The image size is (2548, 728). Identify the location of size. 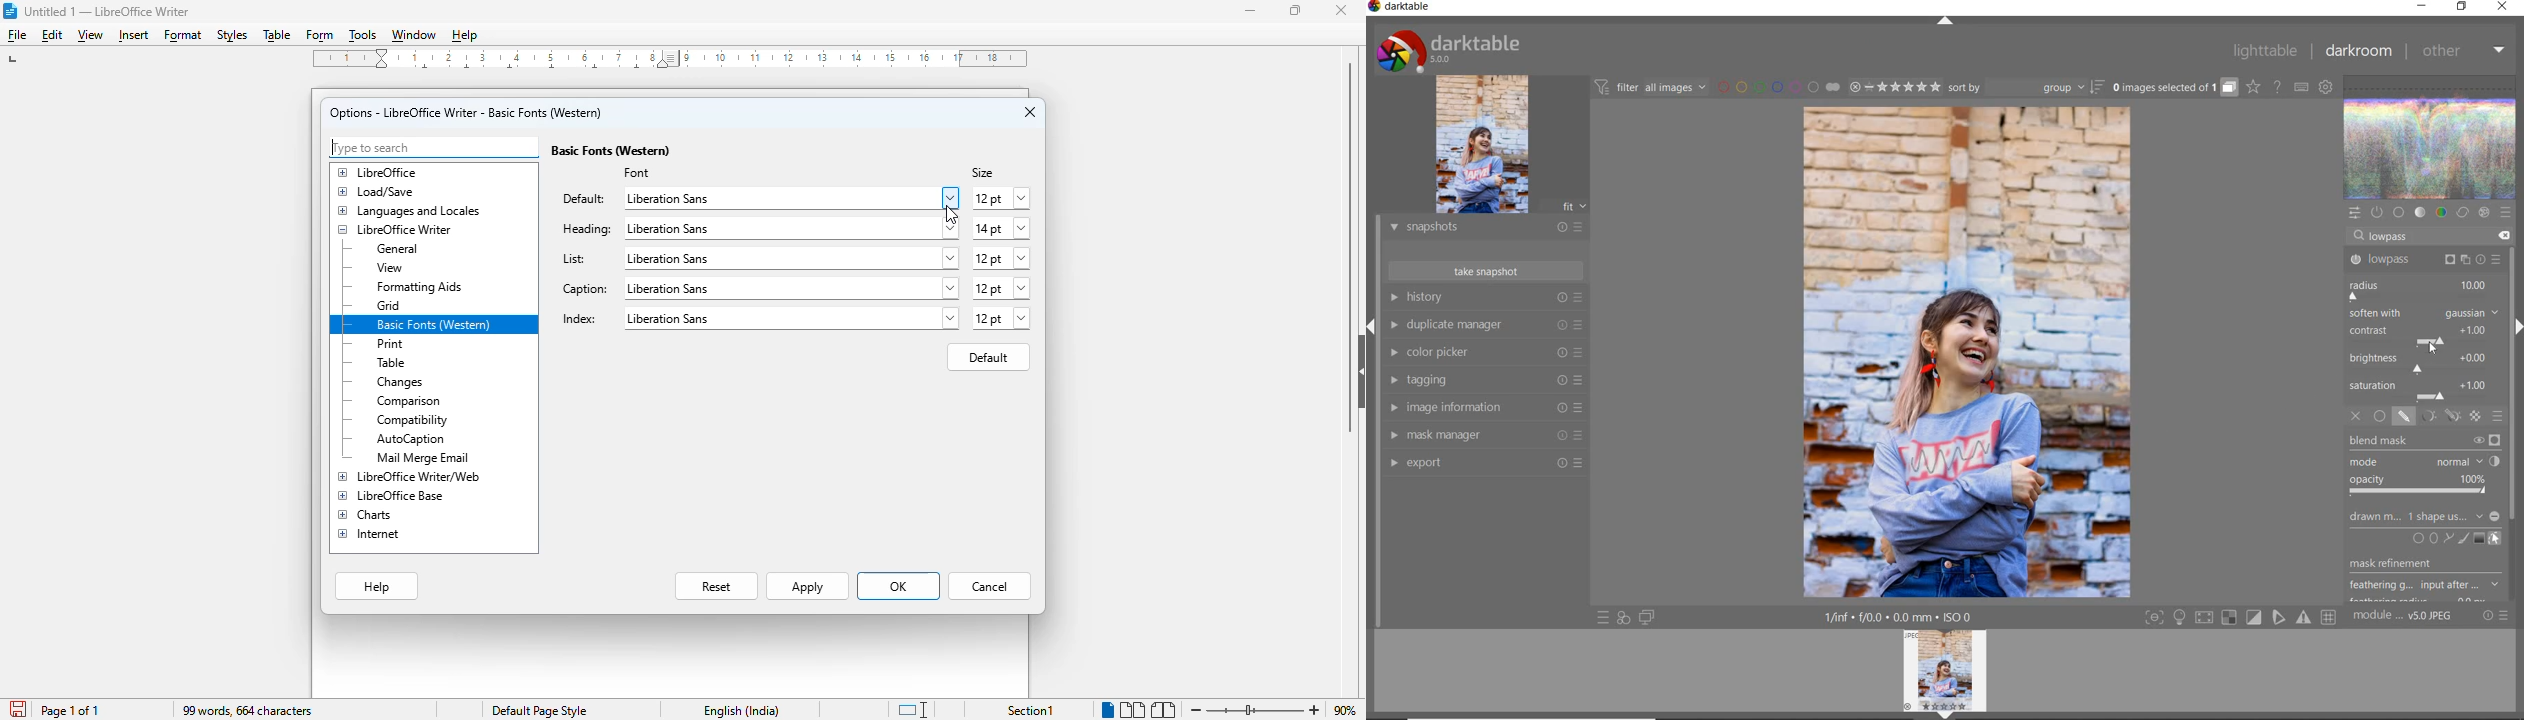
(984, 172).